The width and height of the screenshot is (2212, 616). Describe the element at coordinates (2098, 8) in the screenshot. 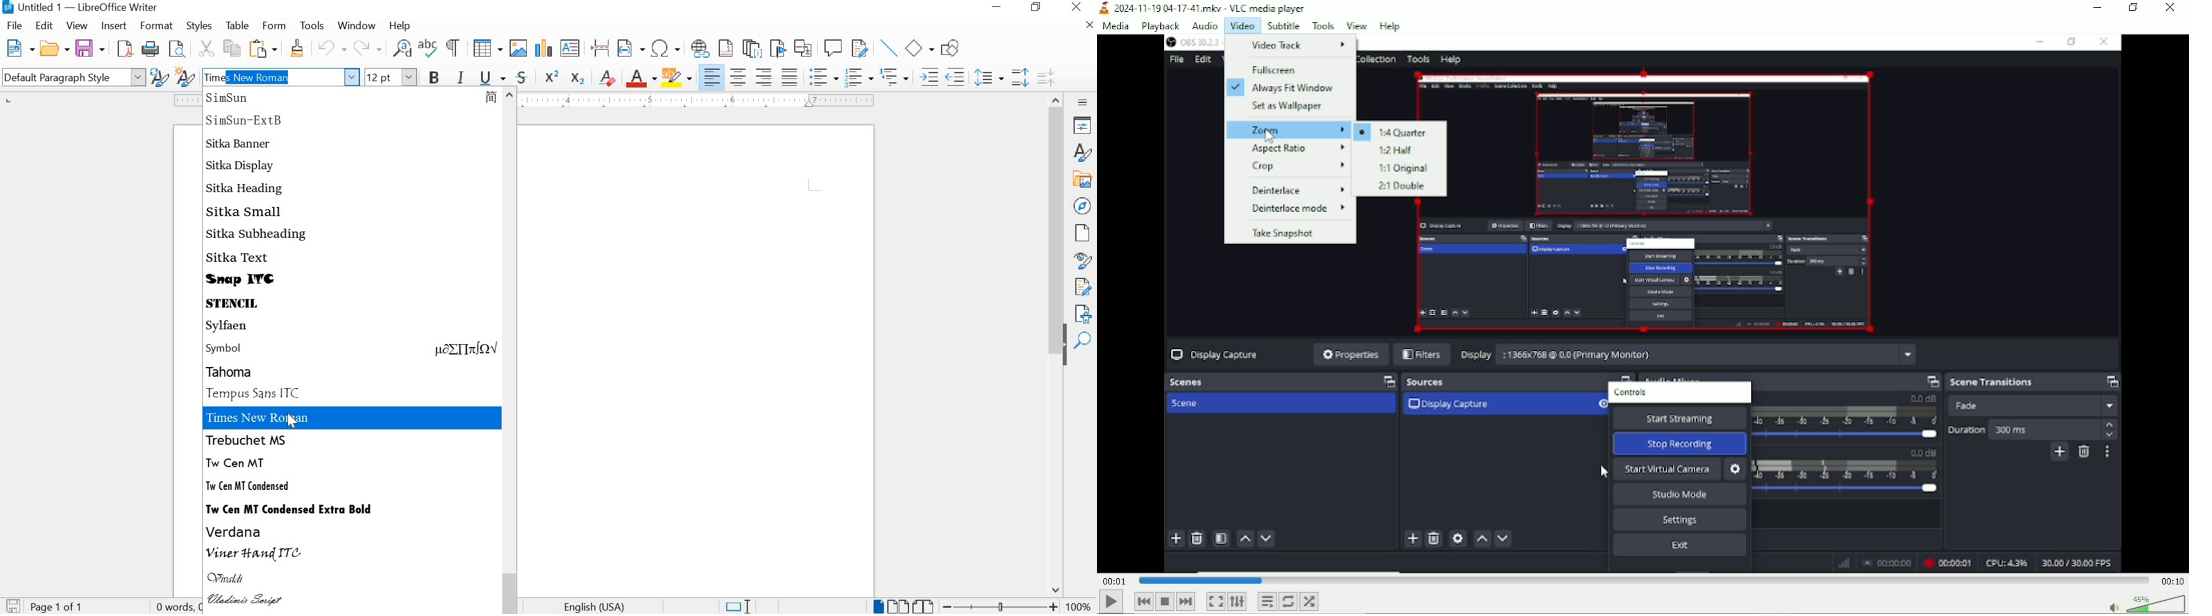

I see `Minimize` at that location.